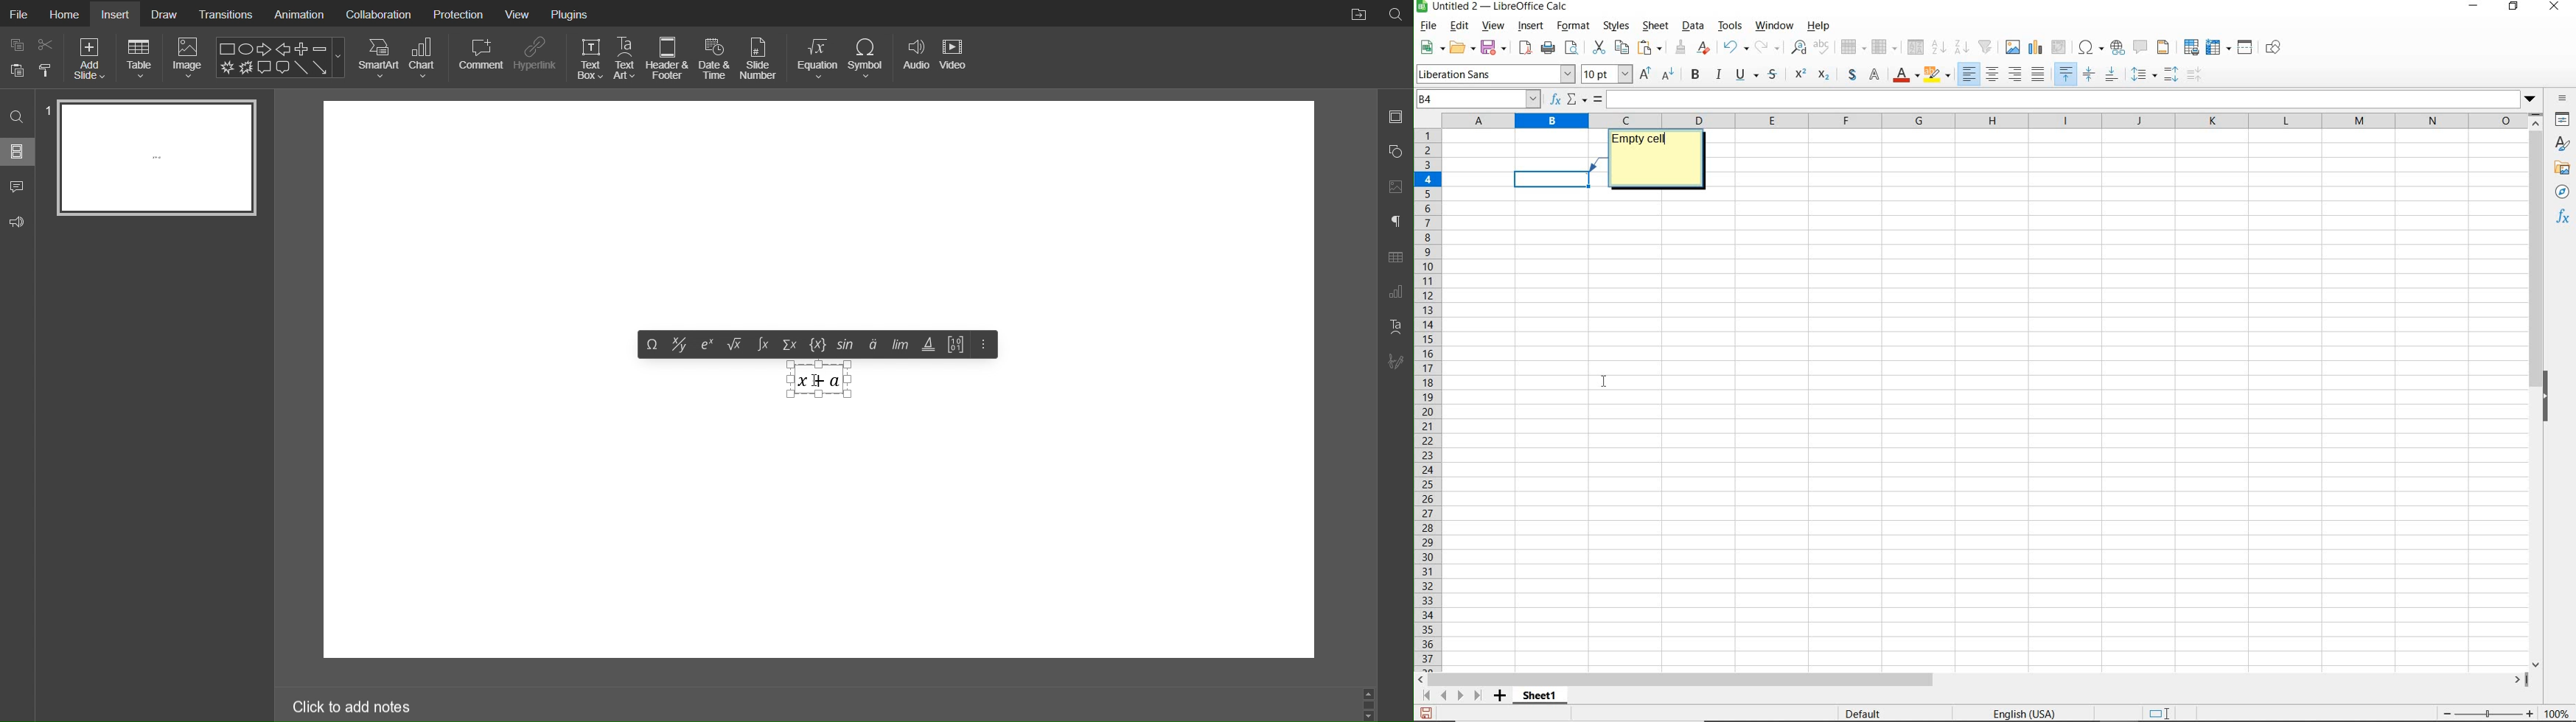  What do you see at coordinates (817, 58) in the screenshot?
I see `Equation` at bounding box center [817, 58].